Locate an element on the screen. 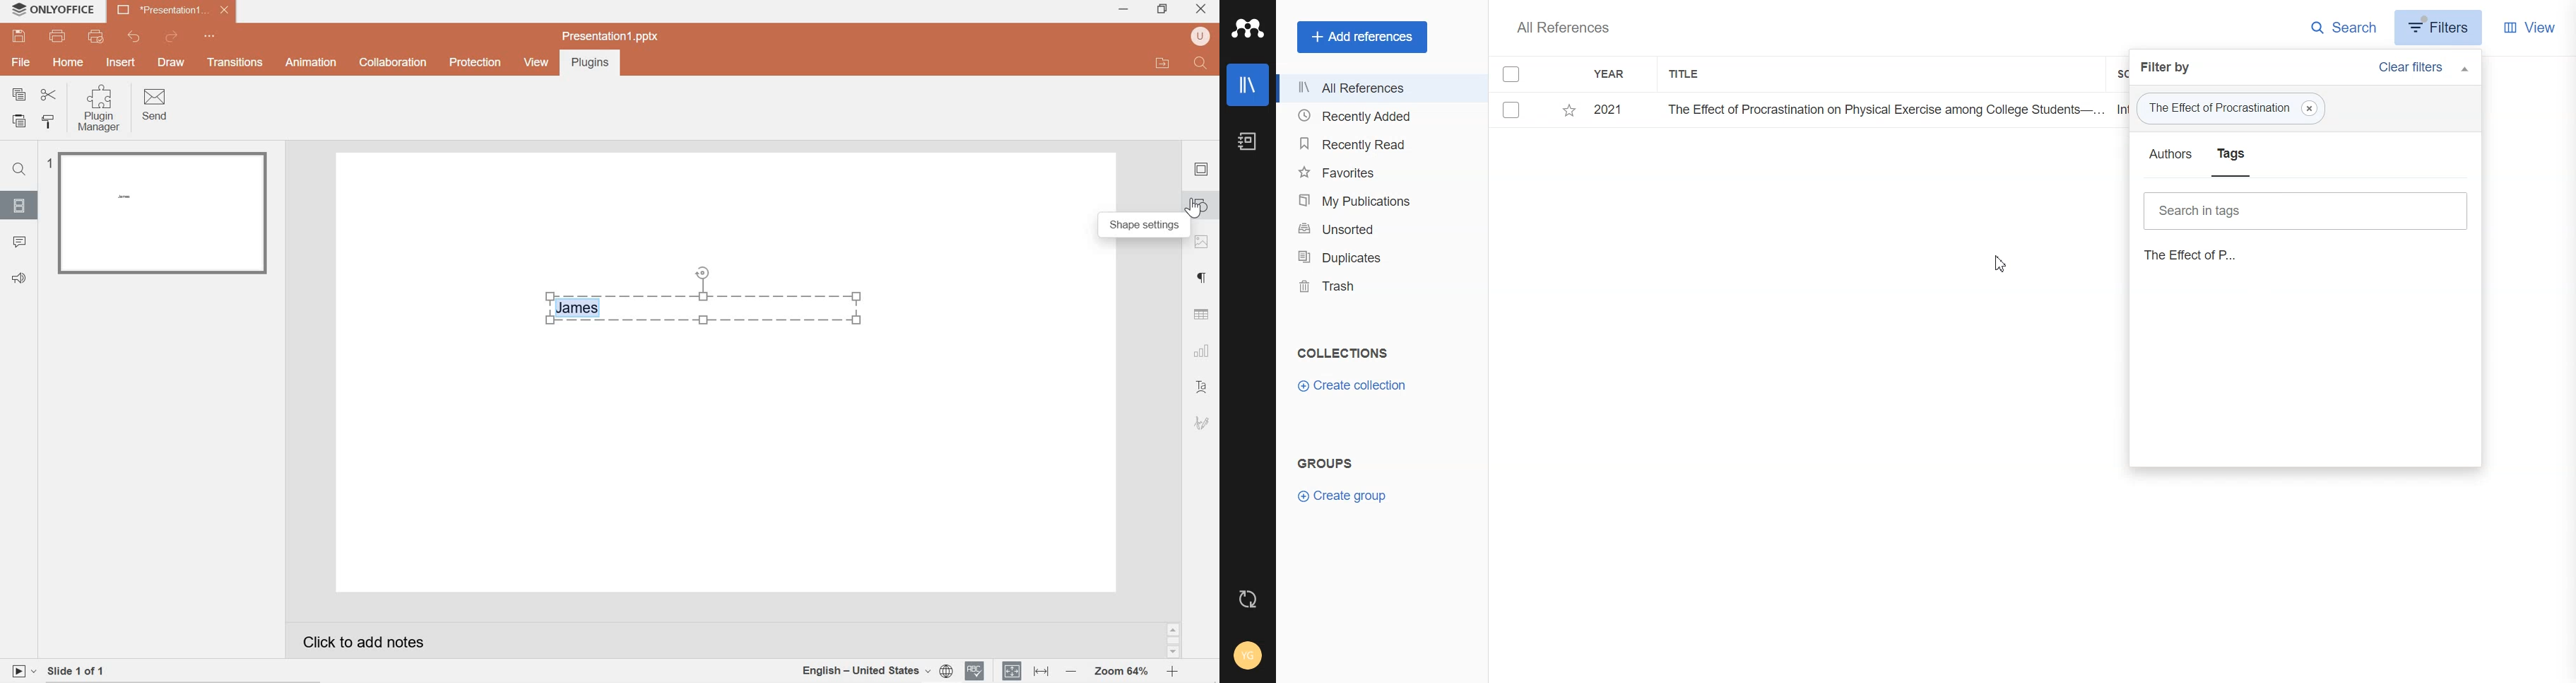 The width and height of the screenshot is (2576, 700). Duplicates is located at coordinates (1371, 257).